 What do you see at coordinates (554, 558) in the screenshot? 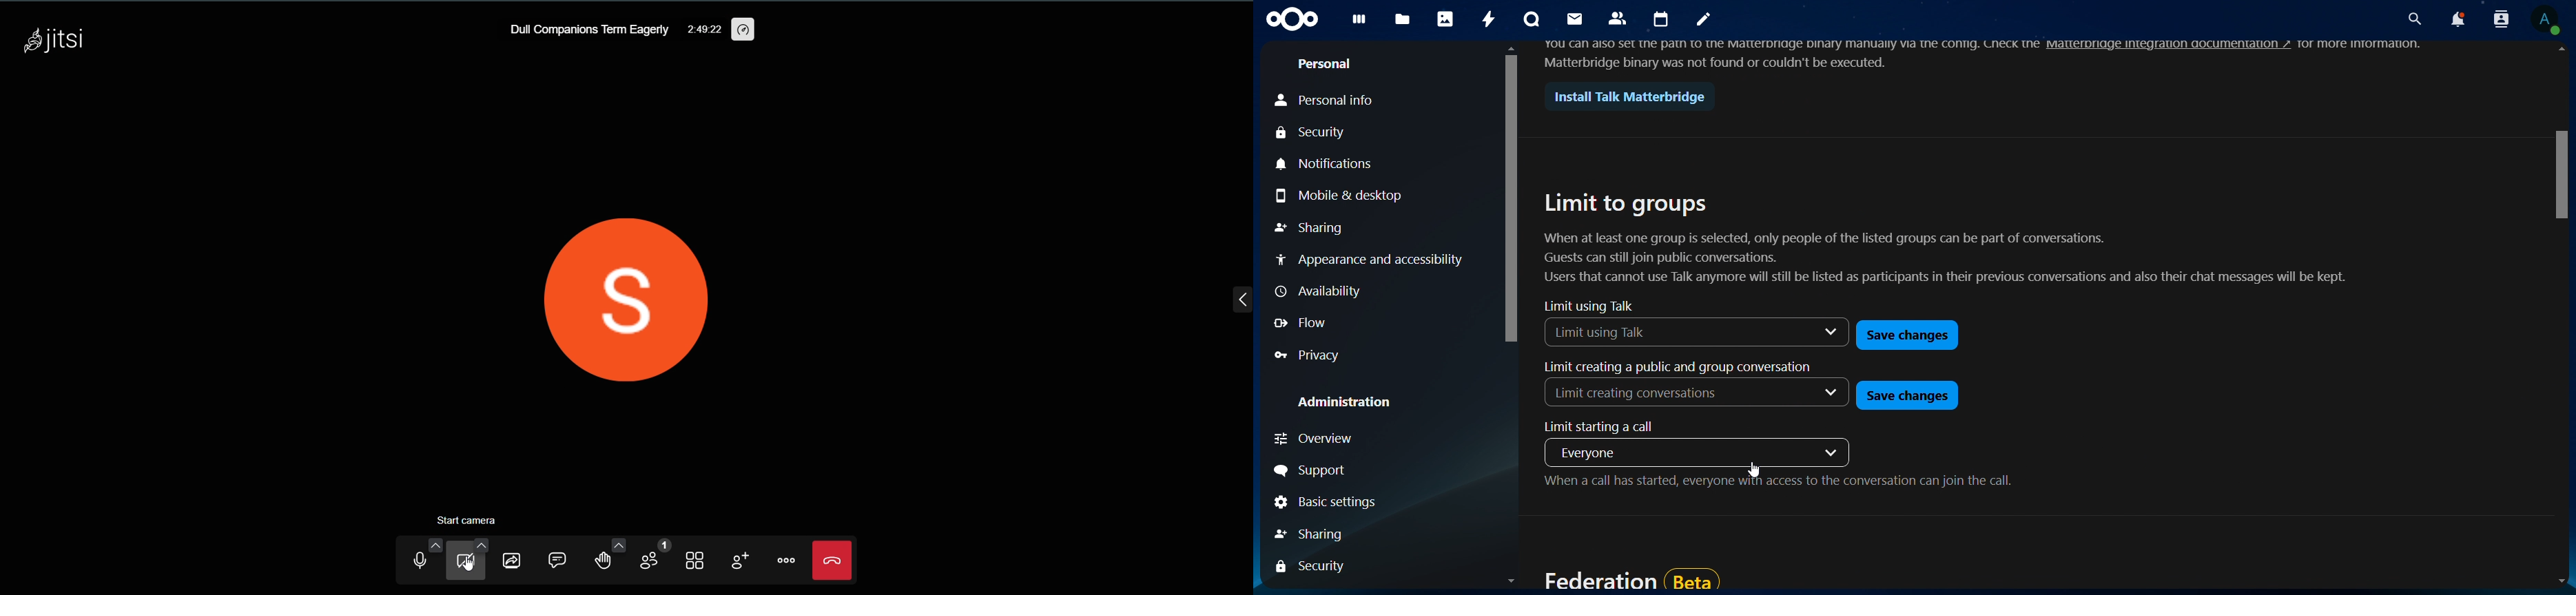
I see `chat` at bounding box center [554, 558].